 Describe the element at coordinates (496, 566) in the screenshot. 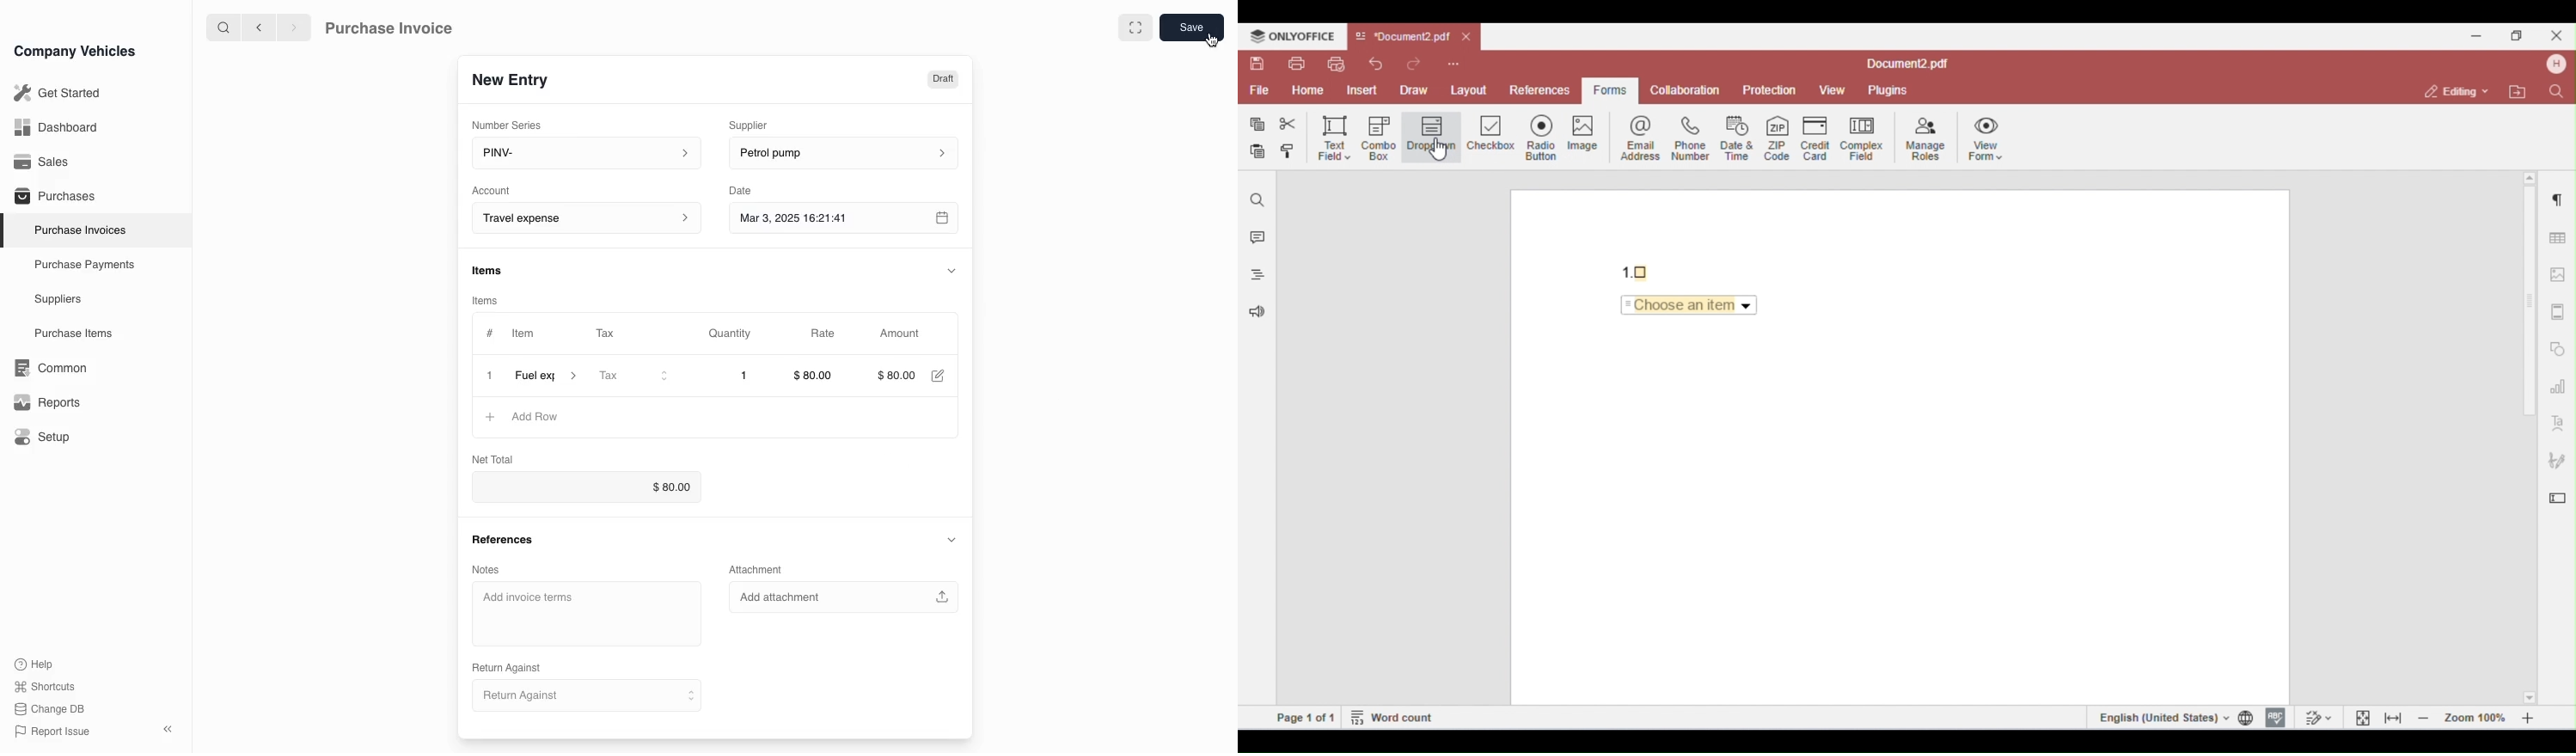

I see `Notes.` at that location.